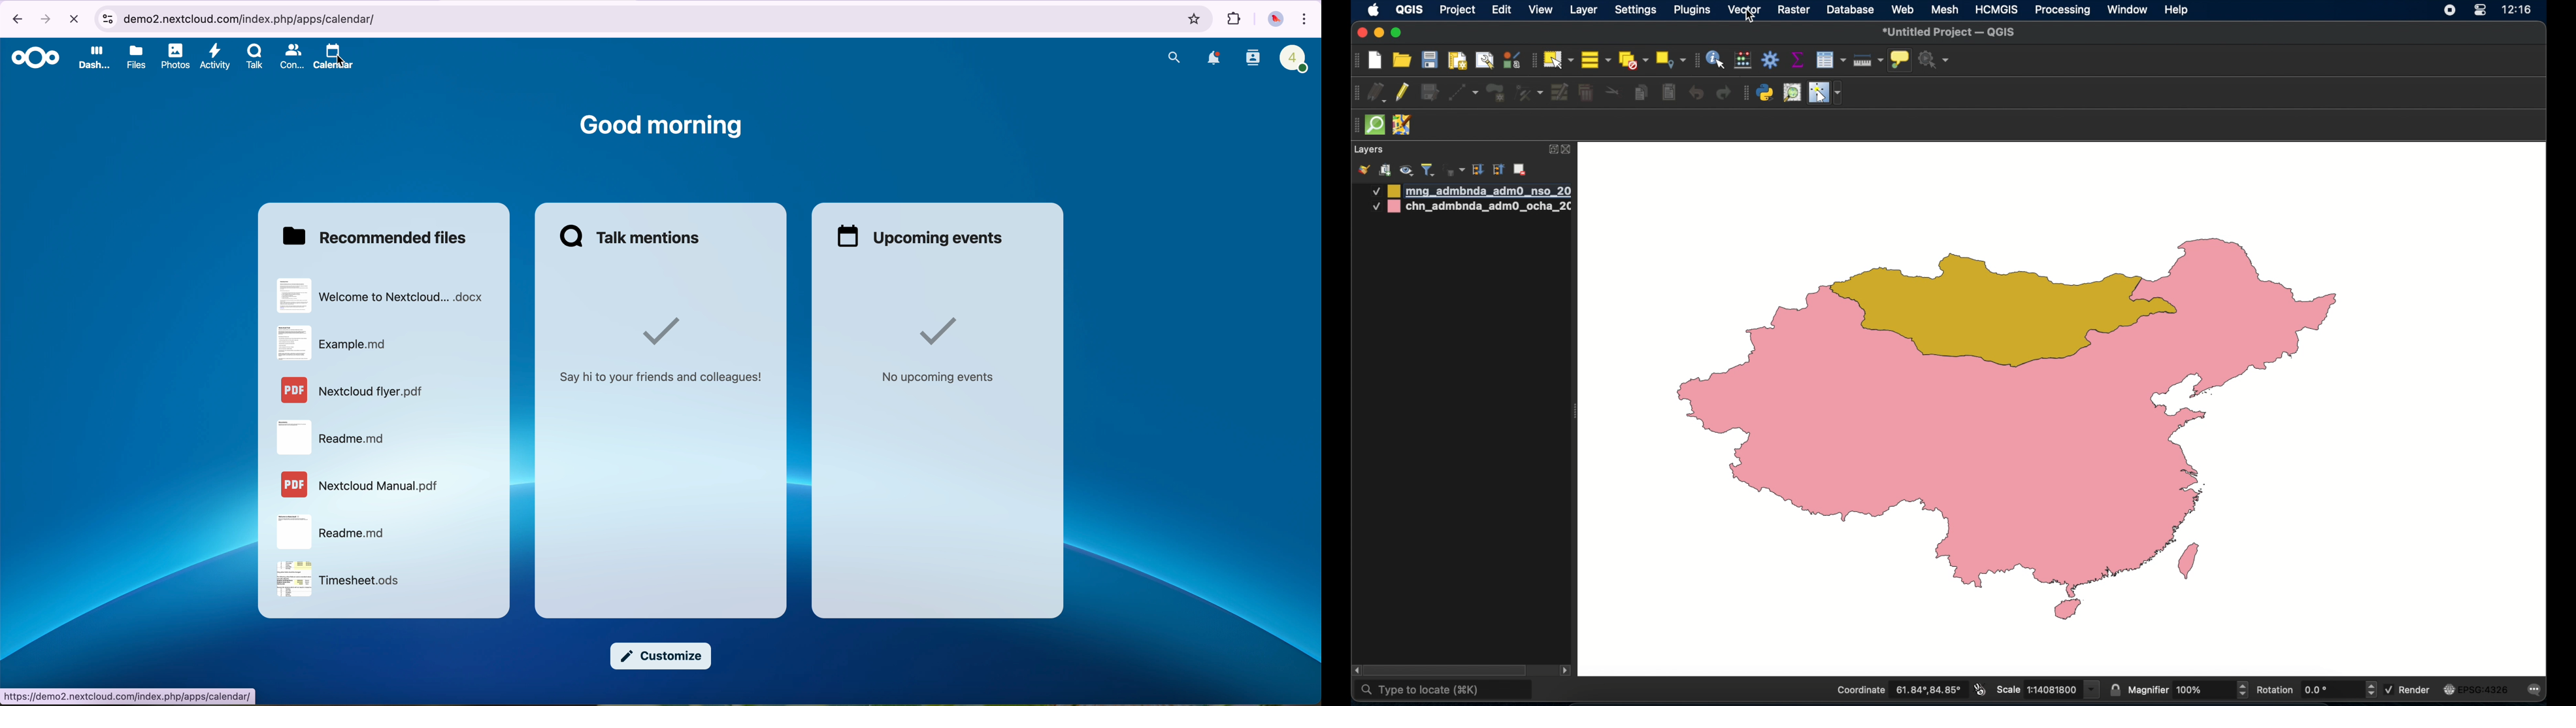 Image resolution: width=2576 pixels, height=728 pixels. Describe the element at coordinates (1406, 171) in the screenshot. I see `manage map theme` at that location.